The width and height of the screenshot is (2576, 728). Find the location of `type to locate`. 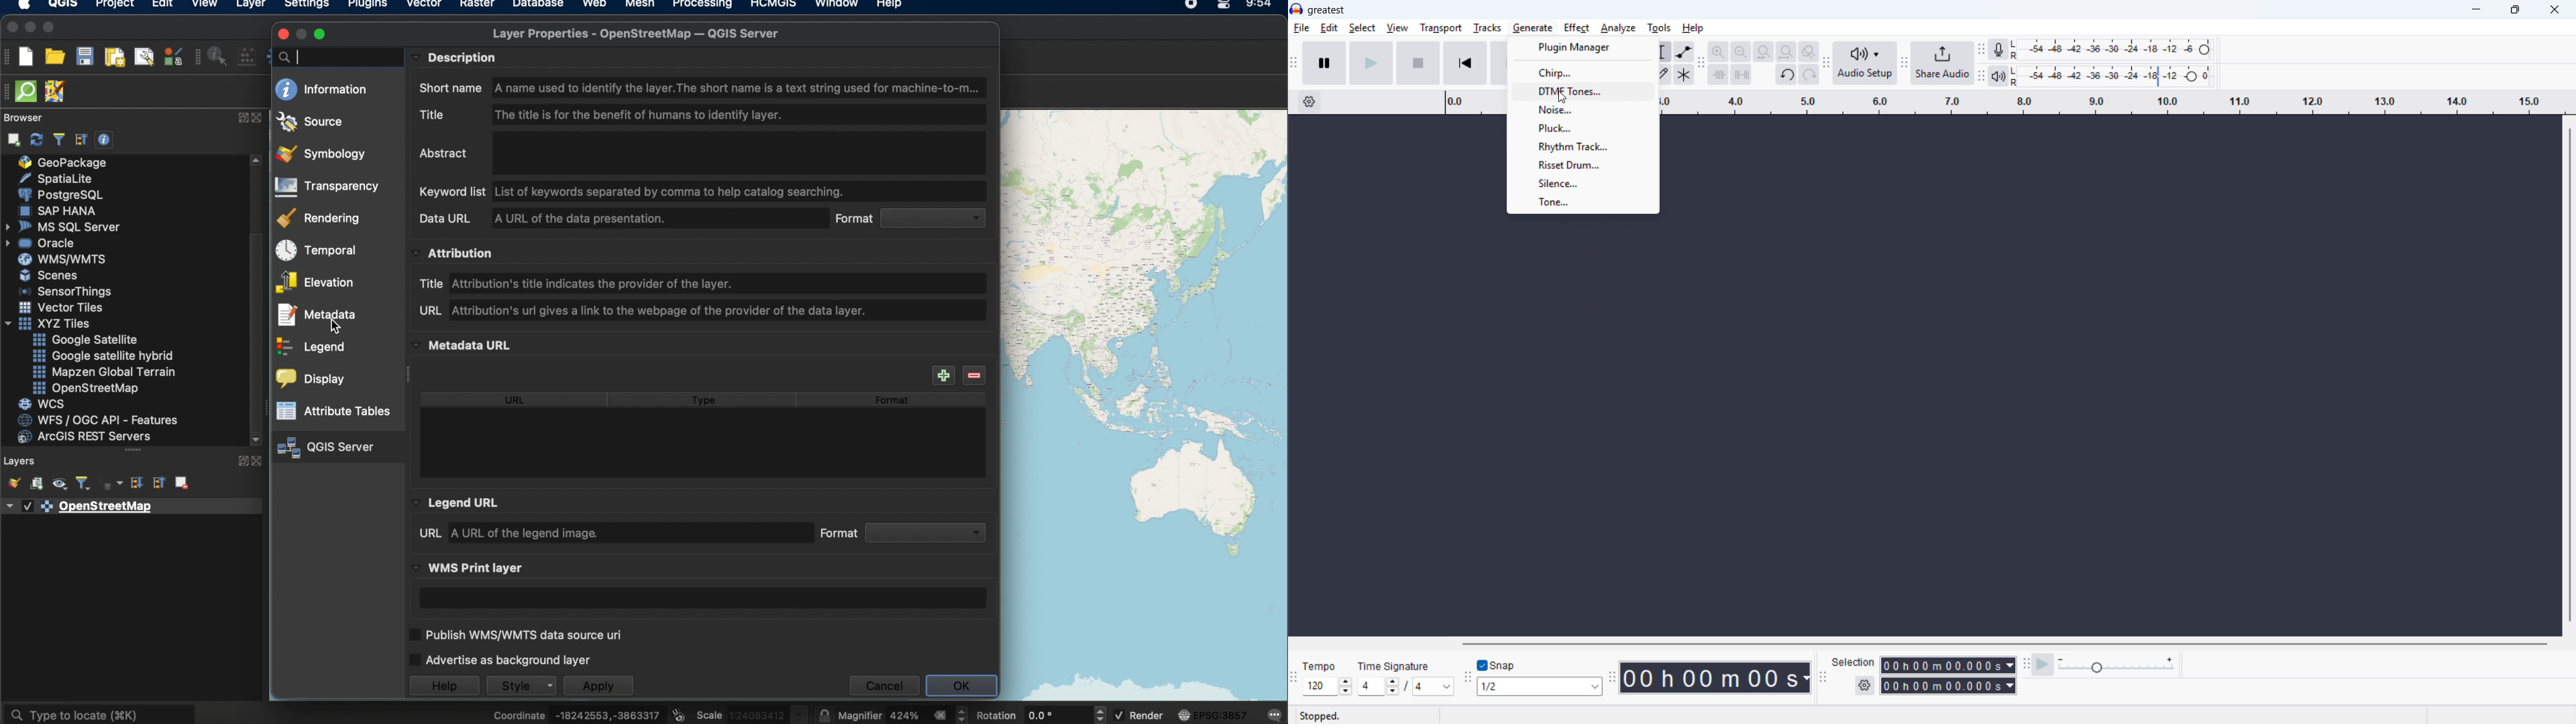

type to locate is located at coordinates (102, 711).